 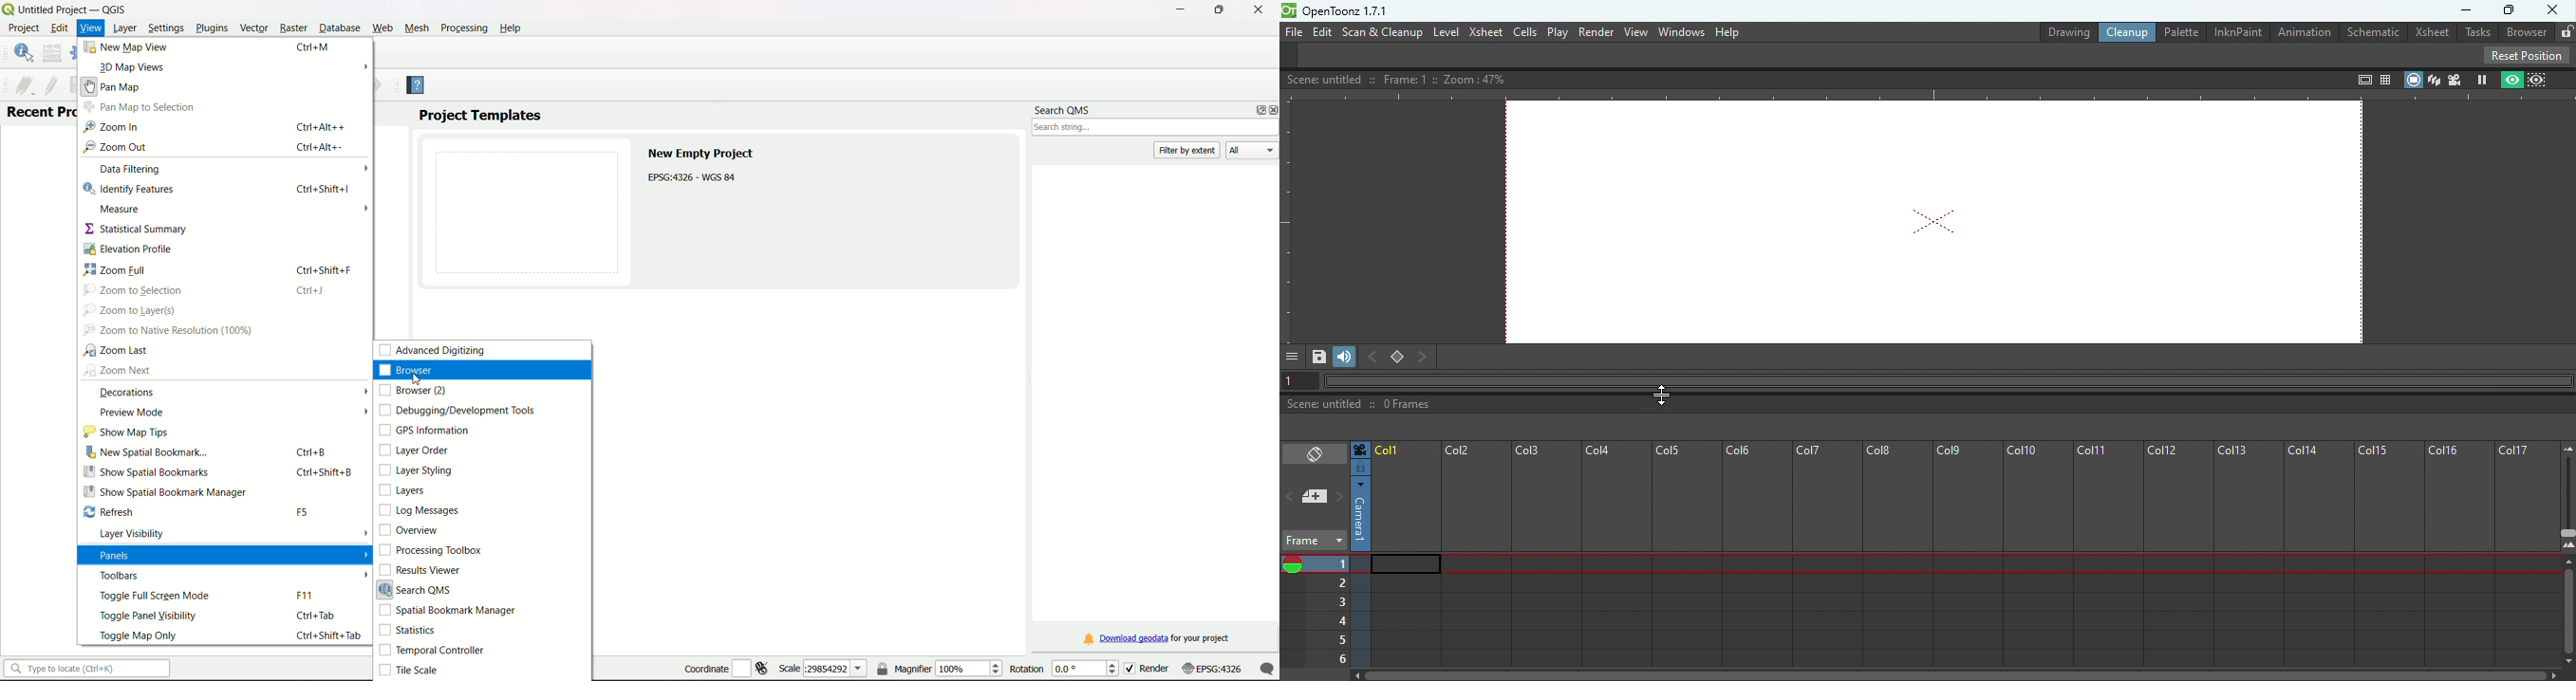 I want to click on Ctrl+Shift+B, so click(x=326, y=473).